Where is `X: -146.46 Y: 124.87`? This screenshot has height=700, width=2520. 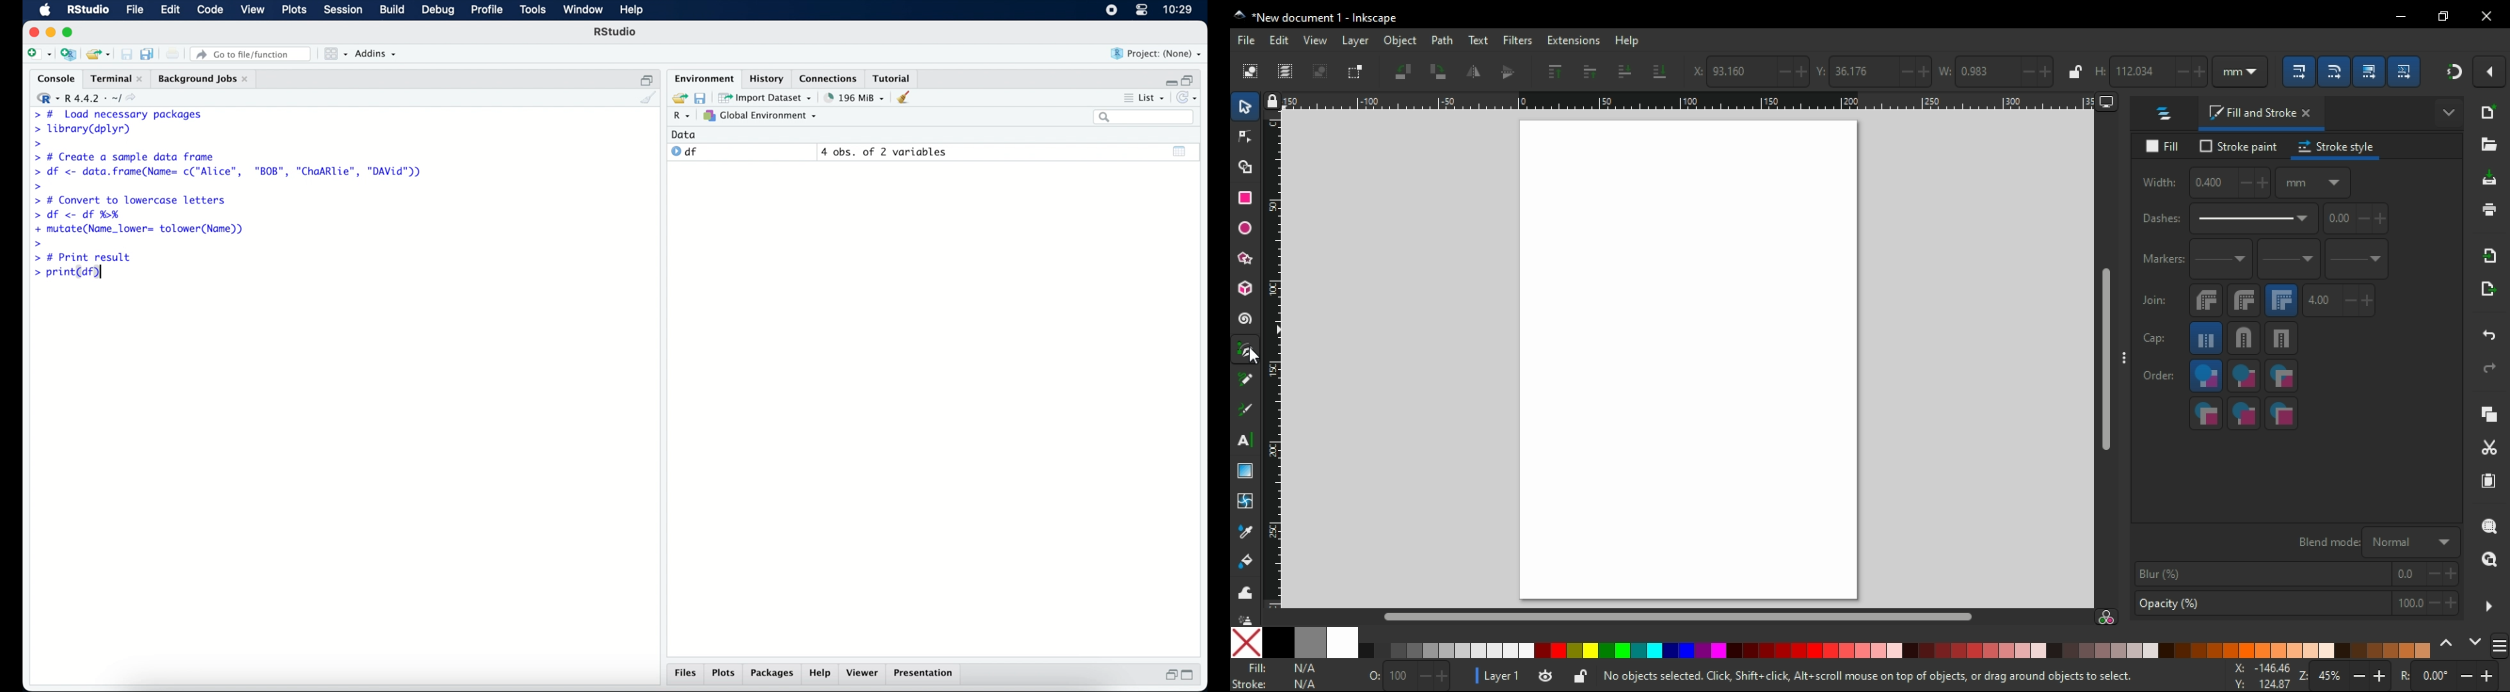
X: -146.46 Y: 124.87 is located at coordinates (2256, 677).